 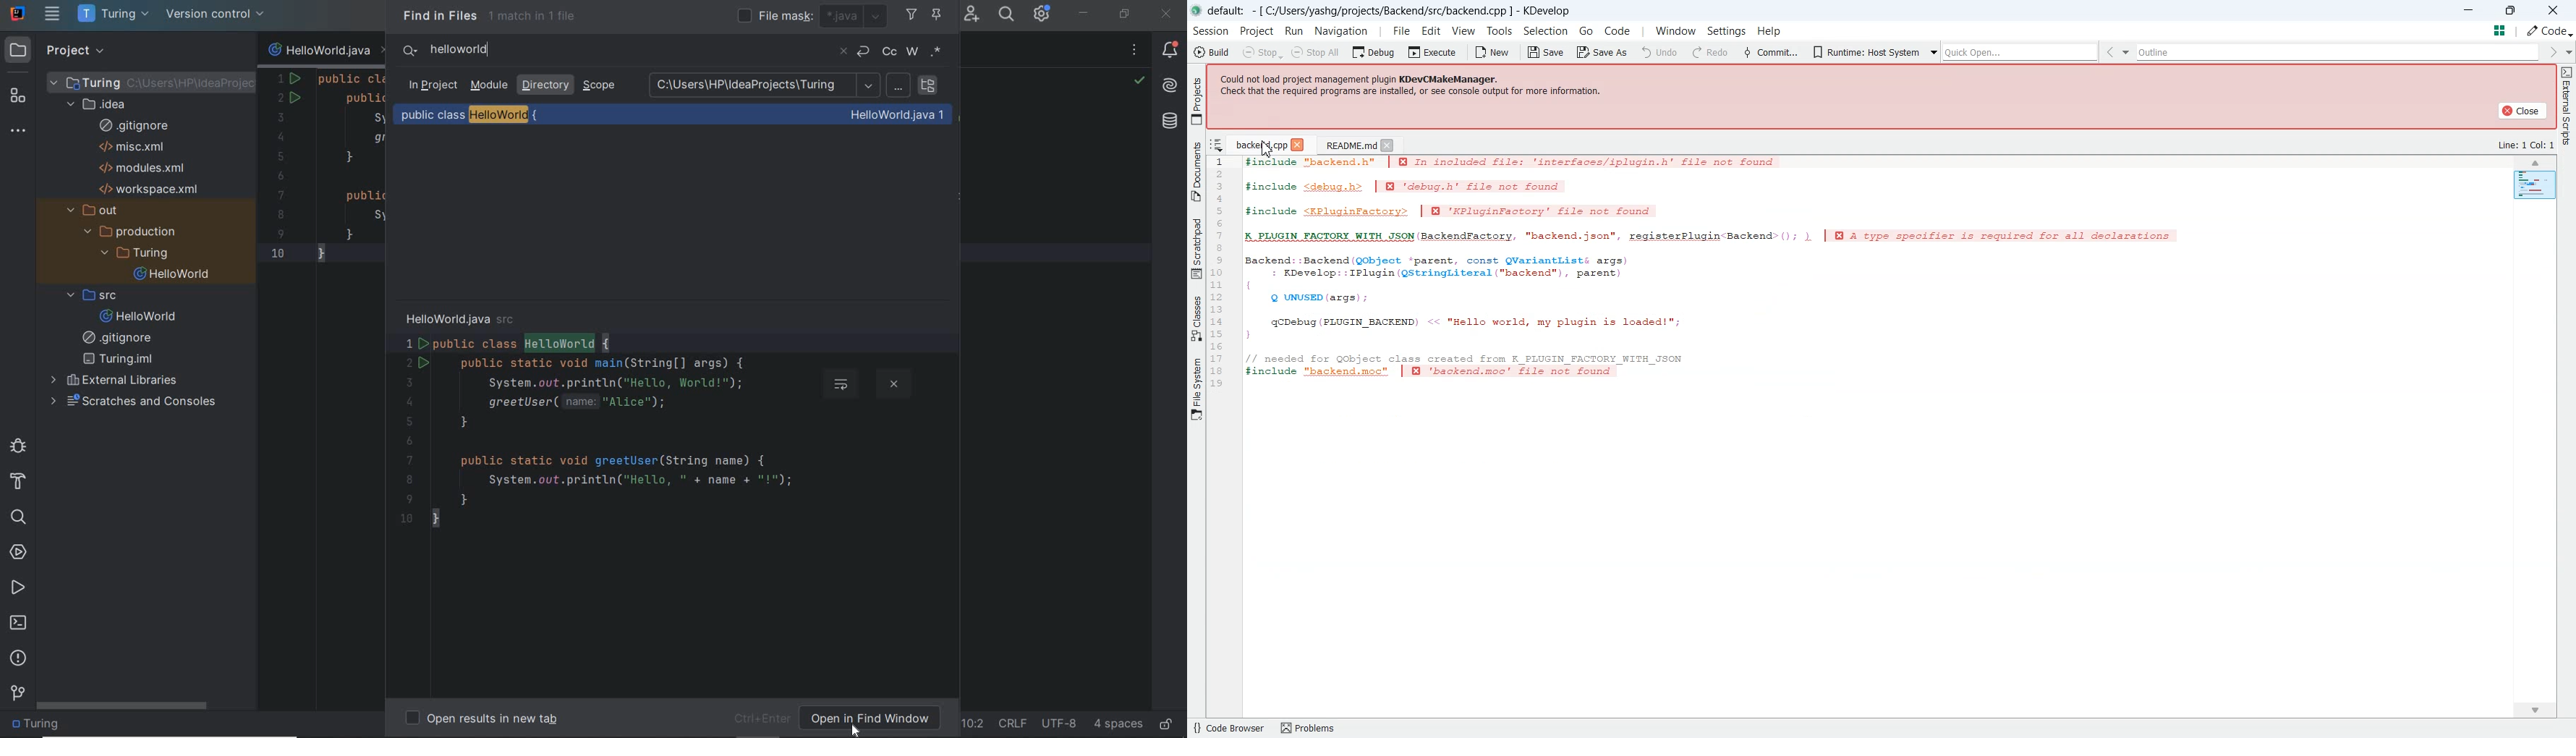 What do you see at coordinates (142, 168) in the screenshot?
I see `modules.xml` at bounding box center [142, 168].